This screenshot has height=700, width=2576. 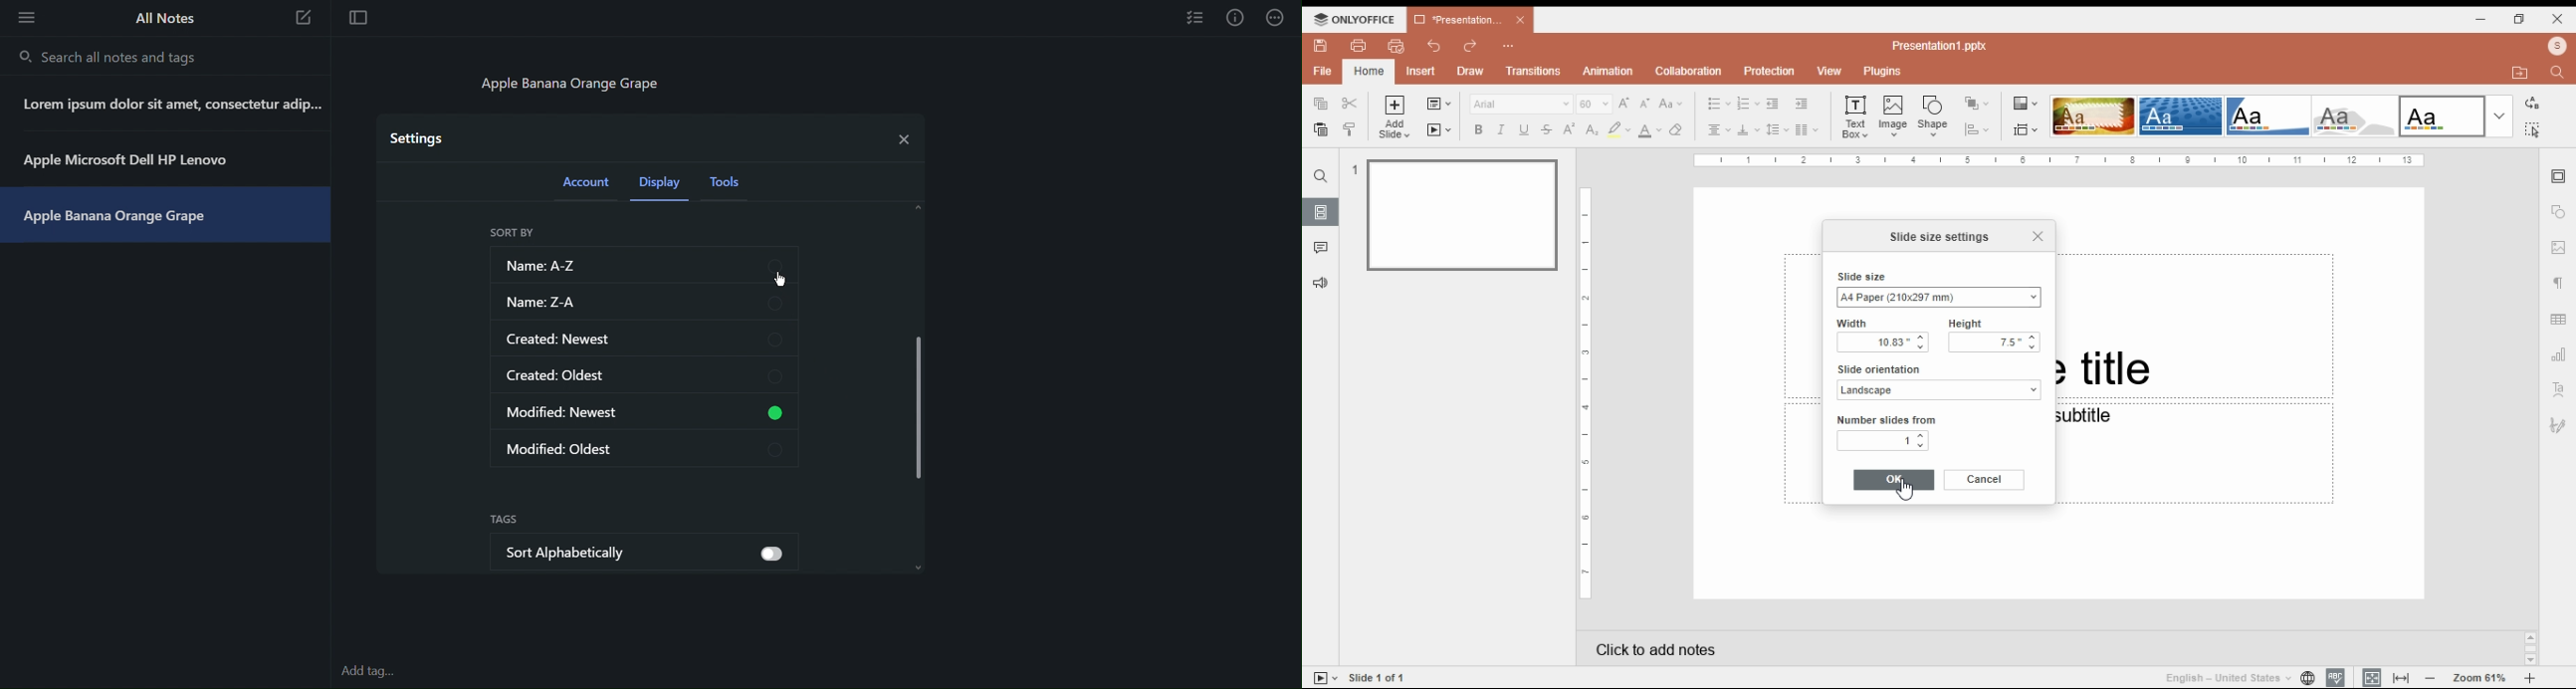 What do you see at coordinates (112, 56) in the screenshot?
I see `Search all notes and tags` at bounding box center [112, 56].